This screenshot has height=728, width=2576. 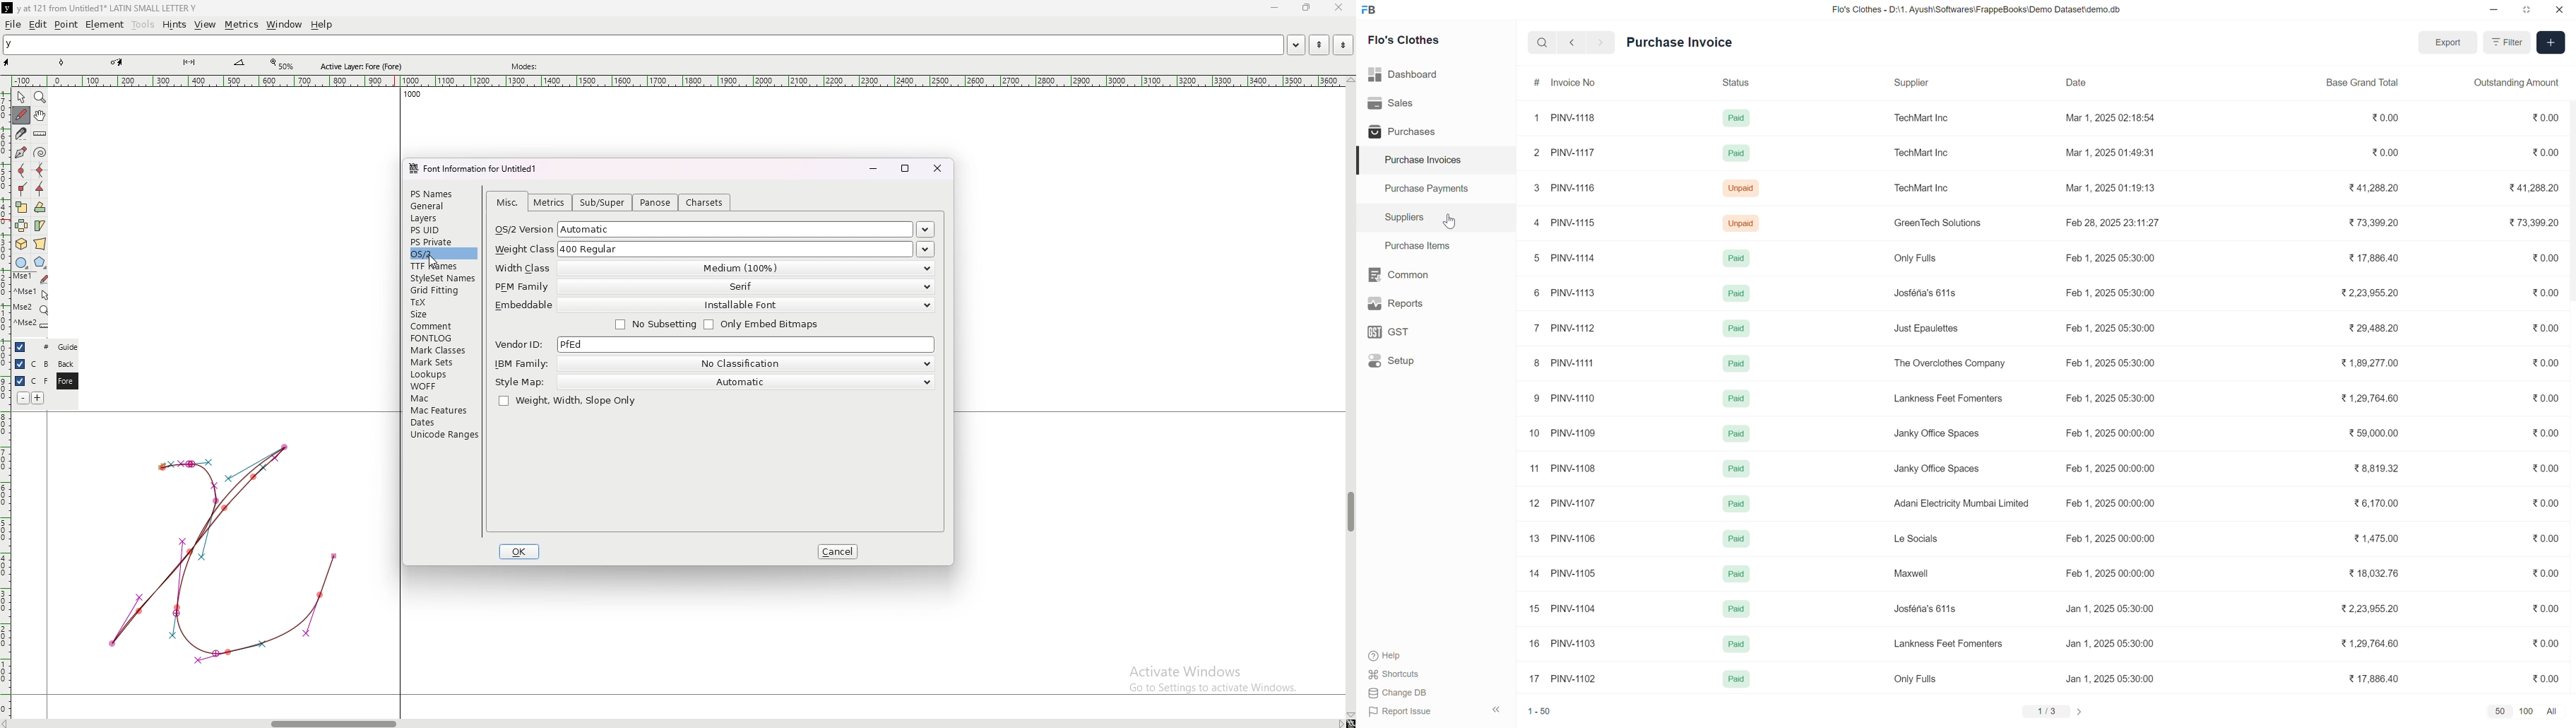 What do you see at coordinates (678, 81) in the screenshot?
I see `horizontal scale` at bounding box center [678, 81].